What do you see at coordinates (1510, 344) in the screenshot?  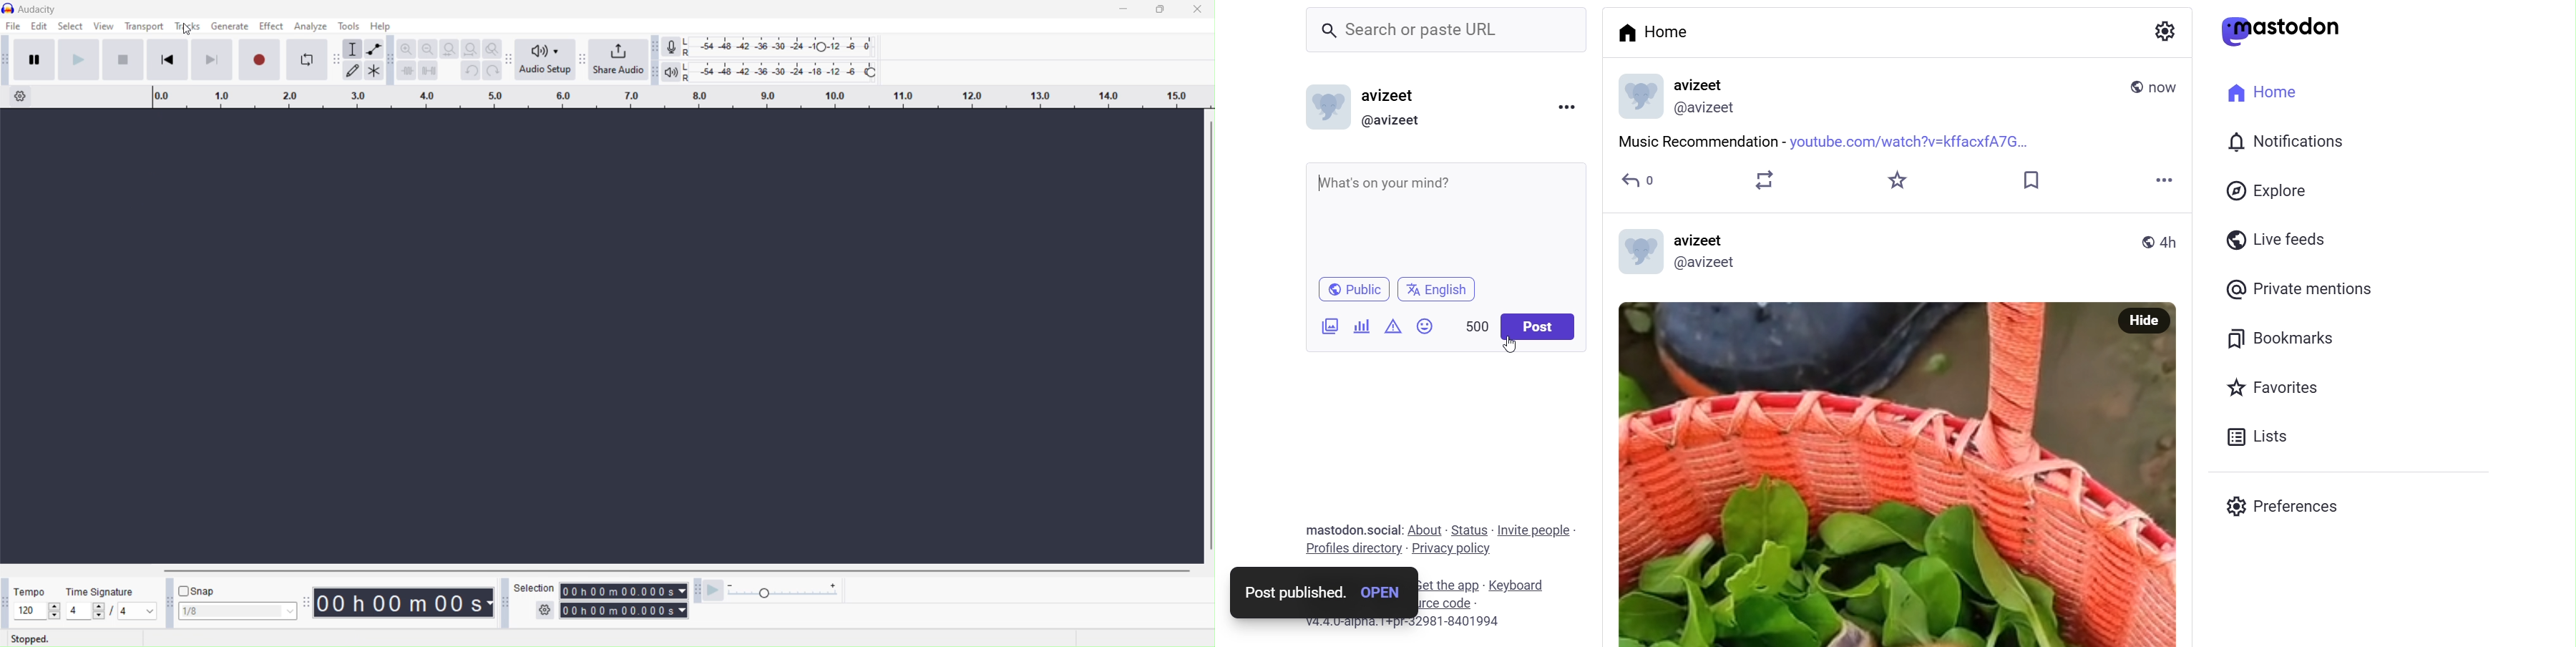 I see `cursor` at bounding box center [1510, 344].